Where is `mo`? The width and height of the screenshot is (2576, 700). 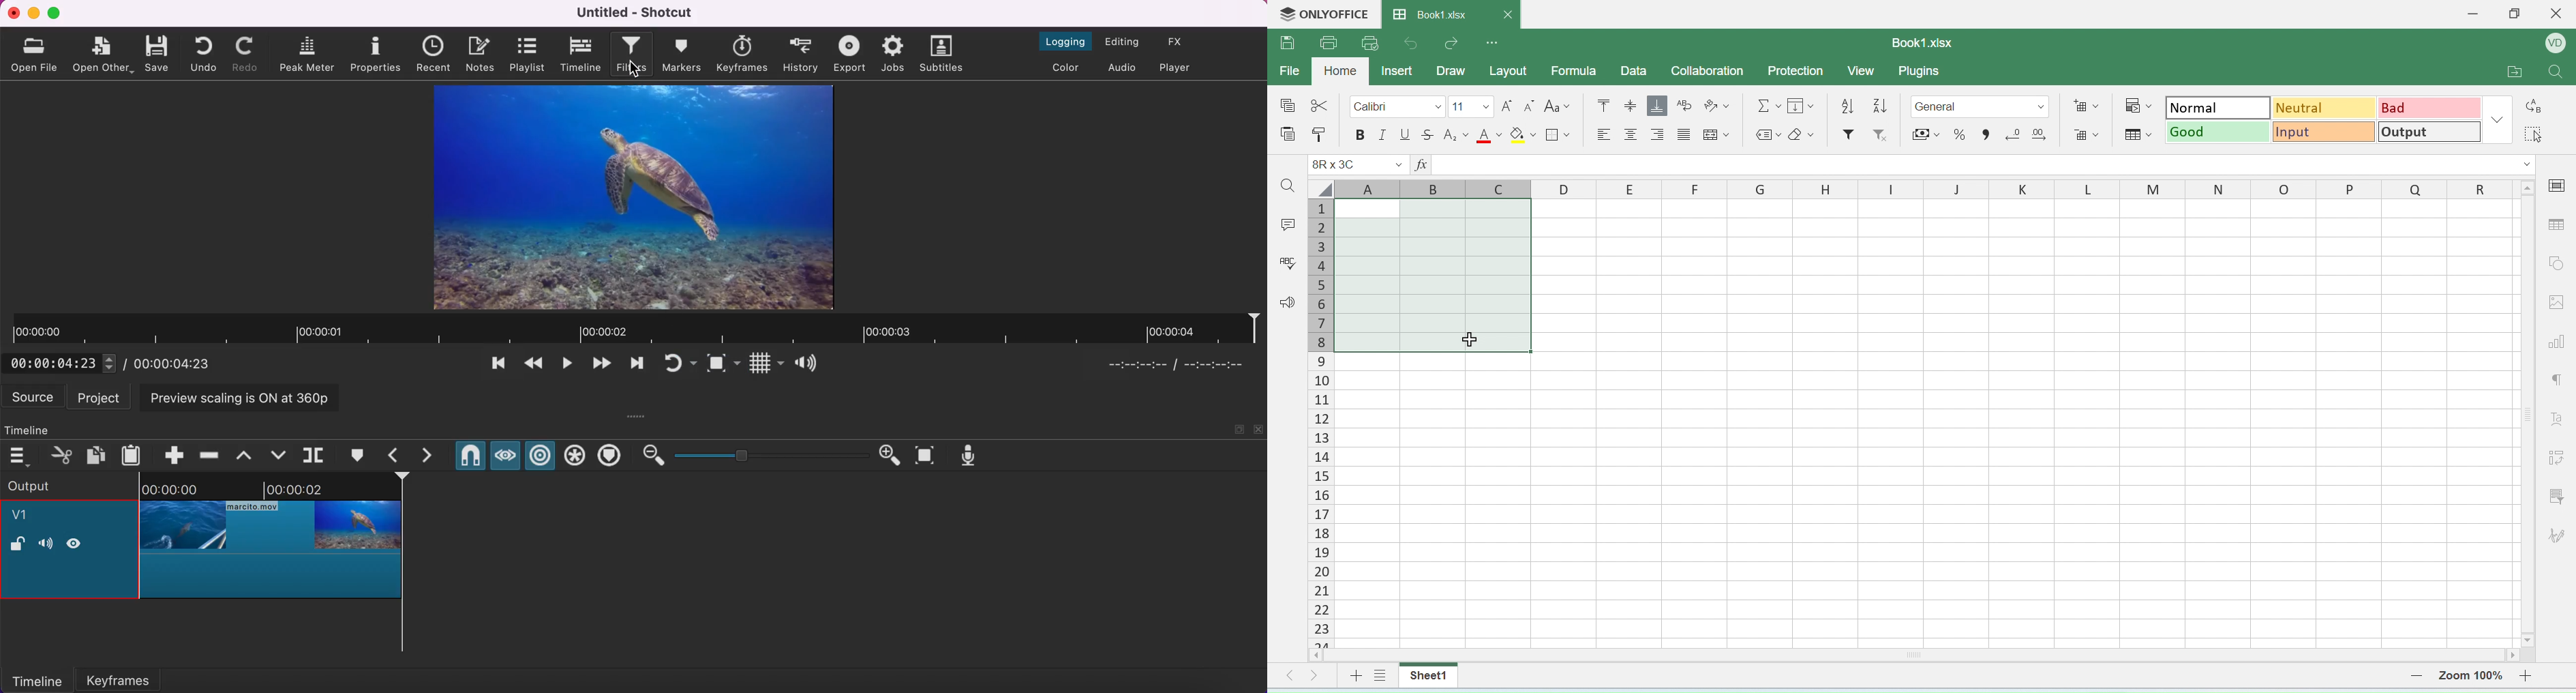
mo is located at coordinates (1605, 106).